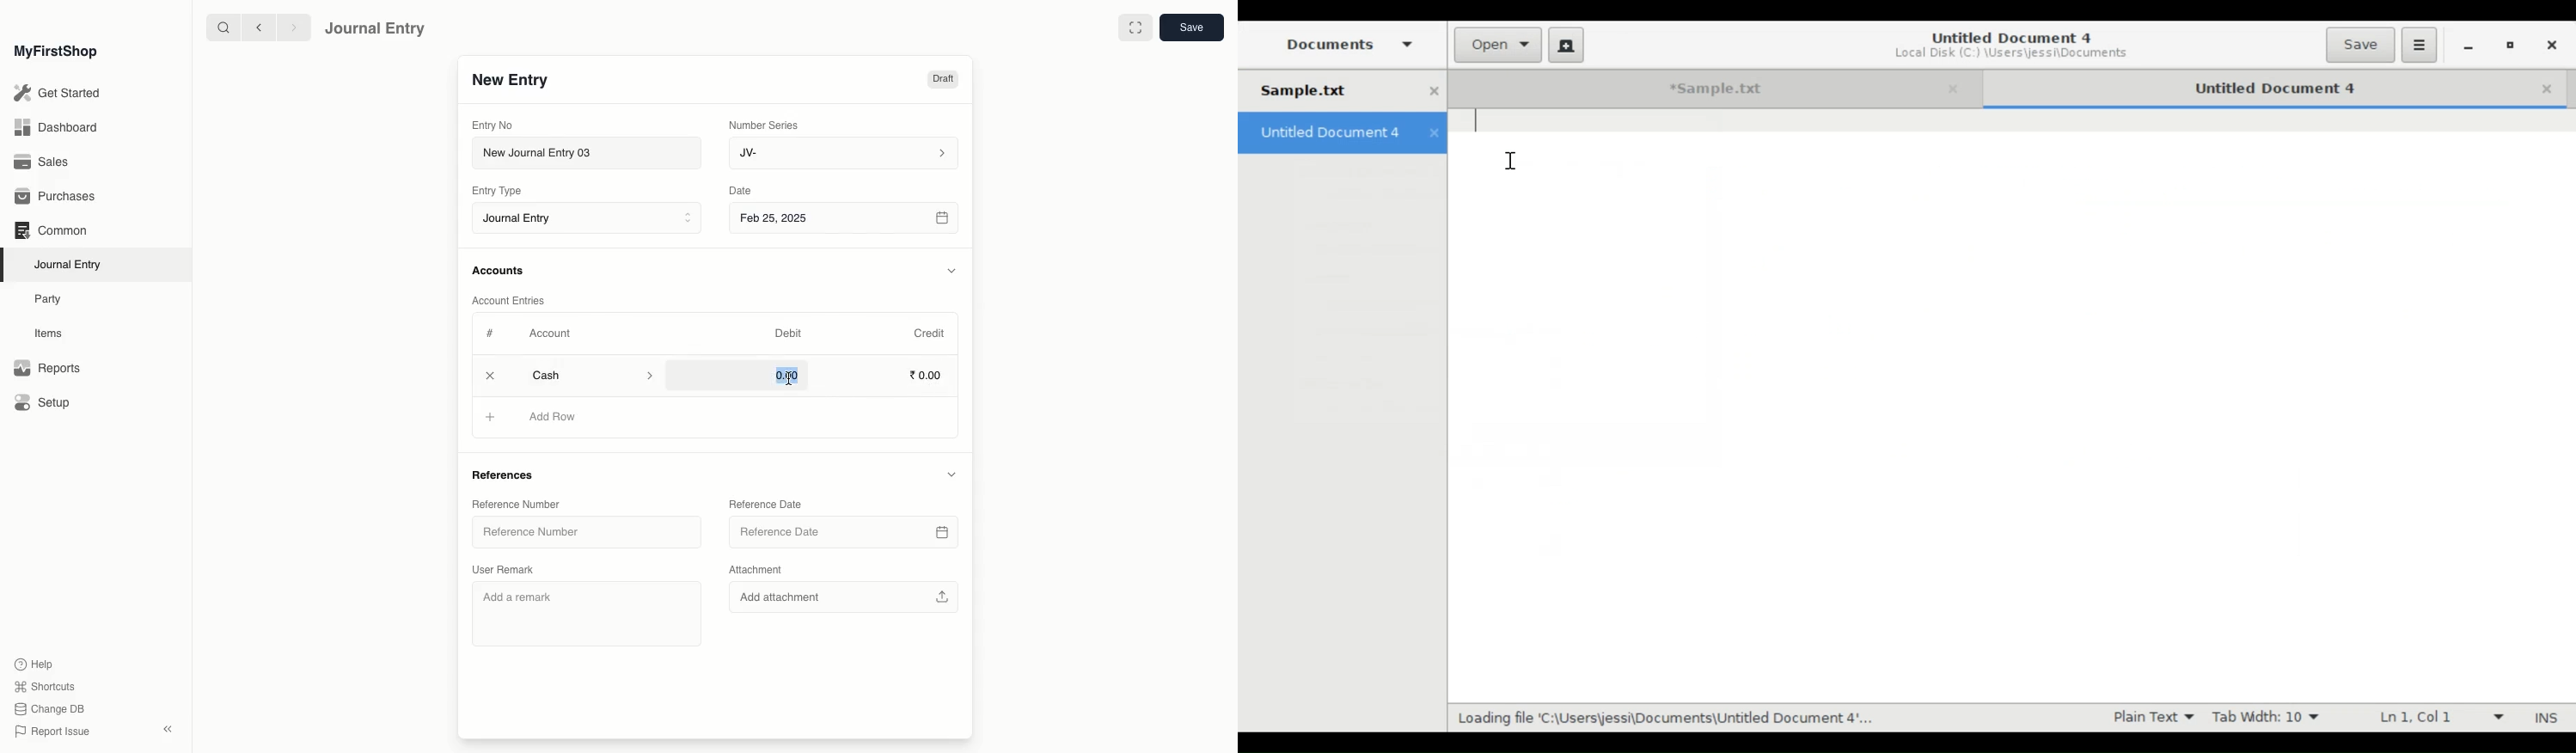 The image size is (2576, 756). I want to click on ‘Number Series, so click(764, 124).